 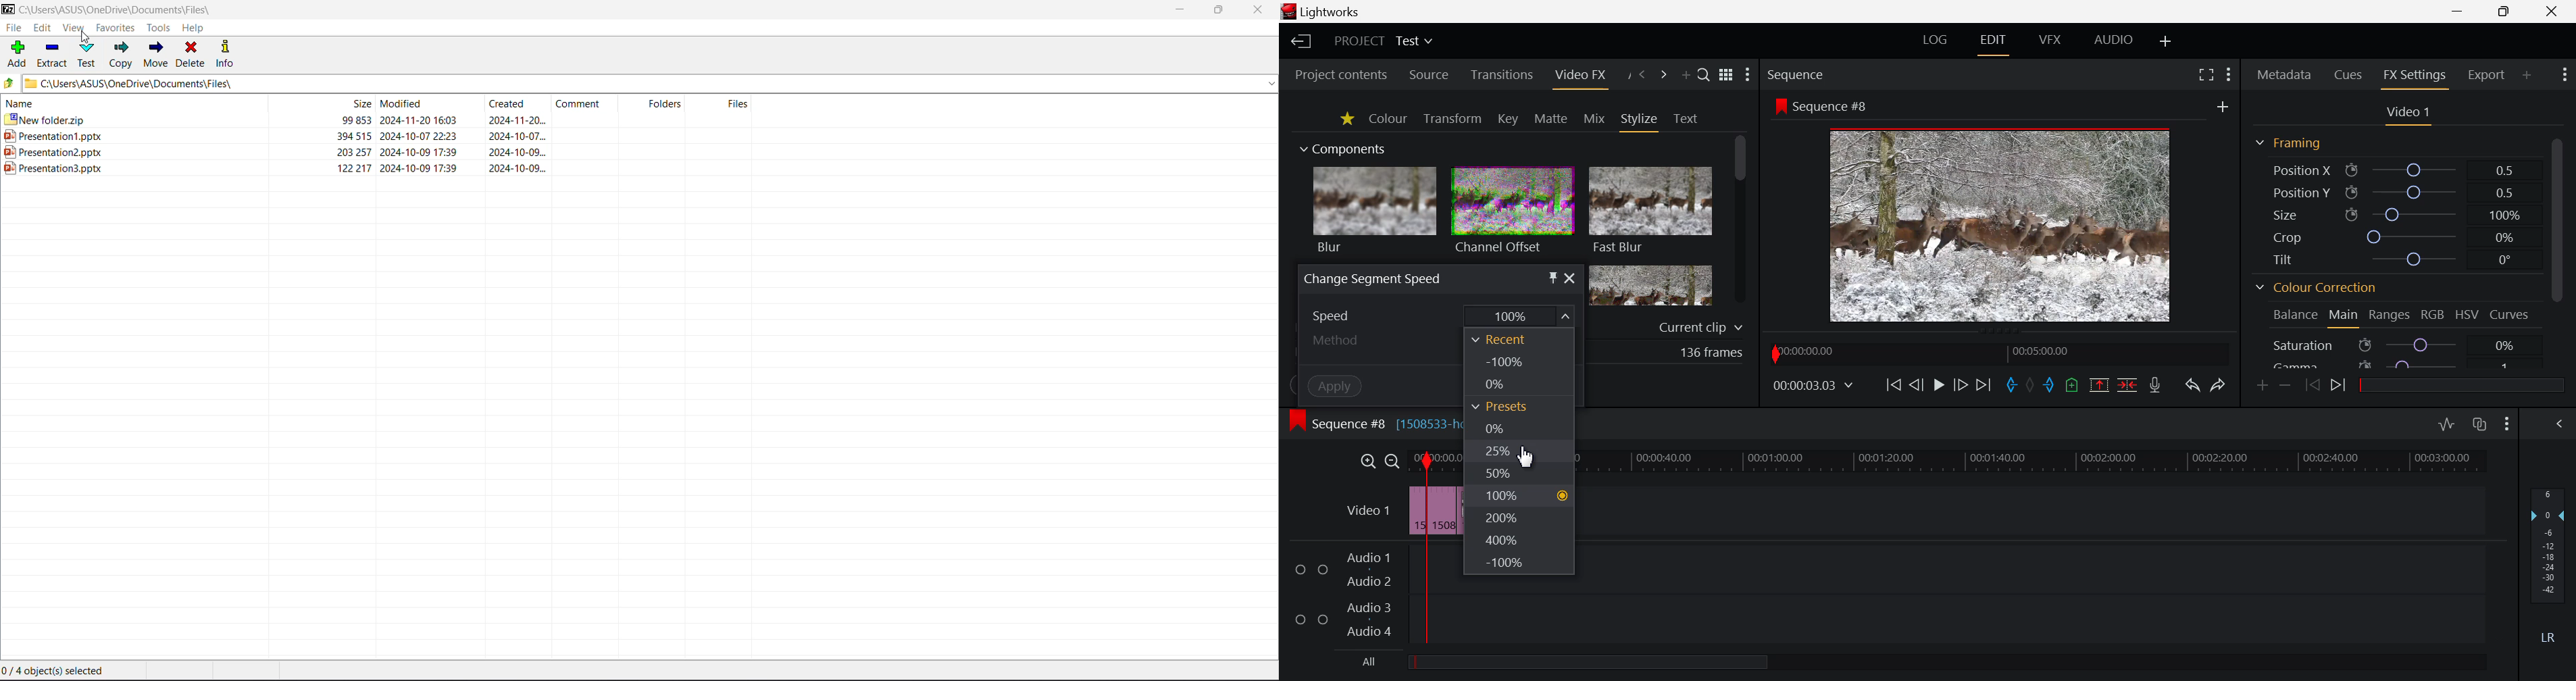 I want to click on new folder, so click(x=377, y=118).